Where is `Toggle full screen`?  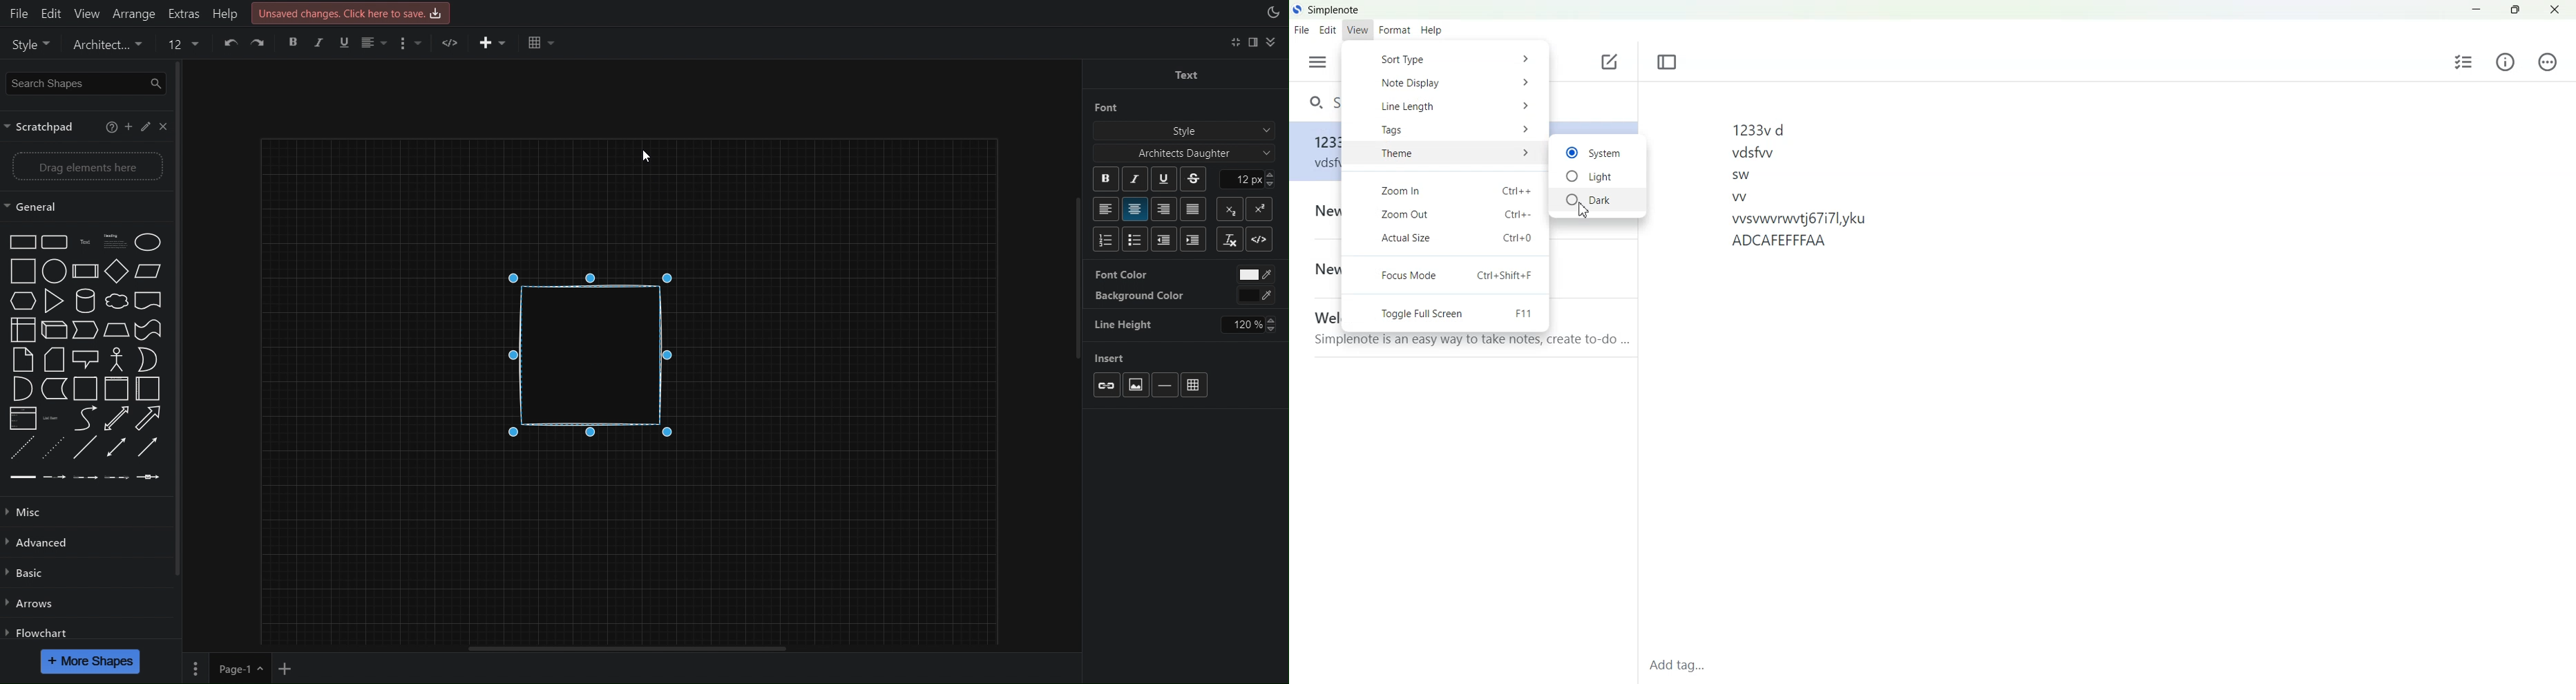 Toggle full screen is located at coordinates (1445, 313).